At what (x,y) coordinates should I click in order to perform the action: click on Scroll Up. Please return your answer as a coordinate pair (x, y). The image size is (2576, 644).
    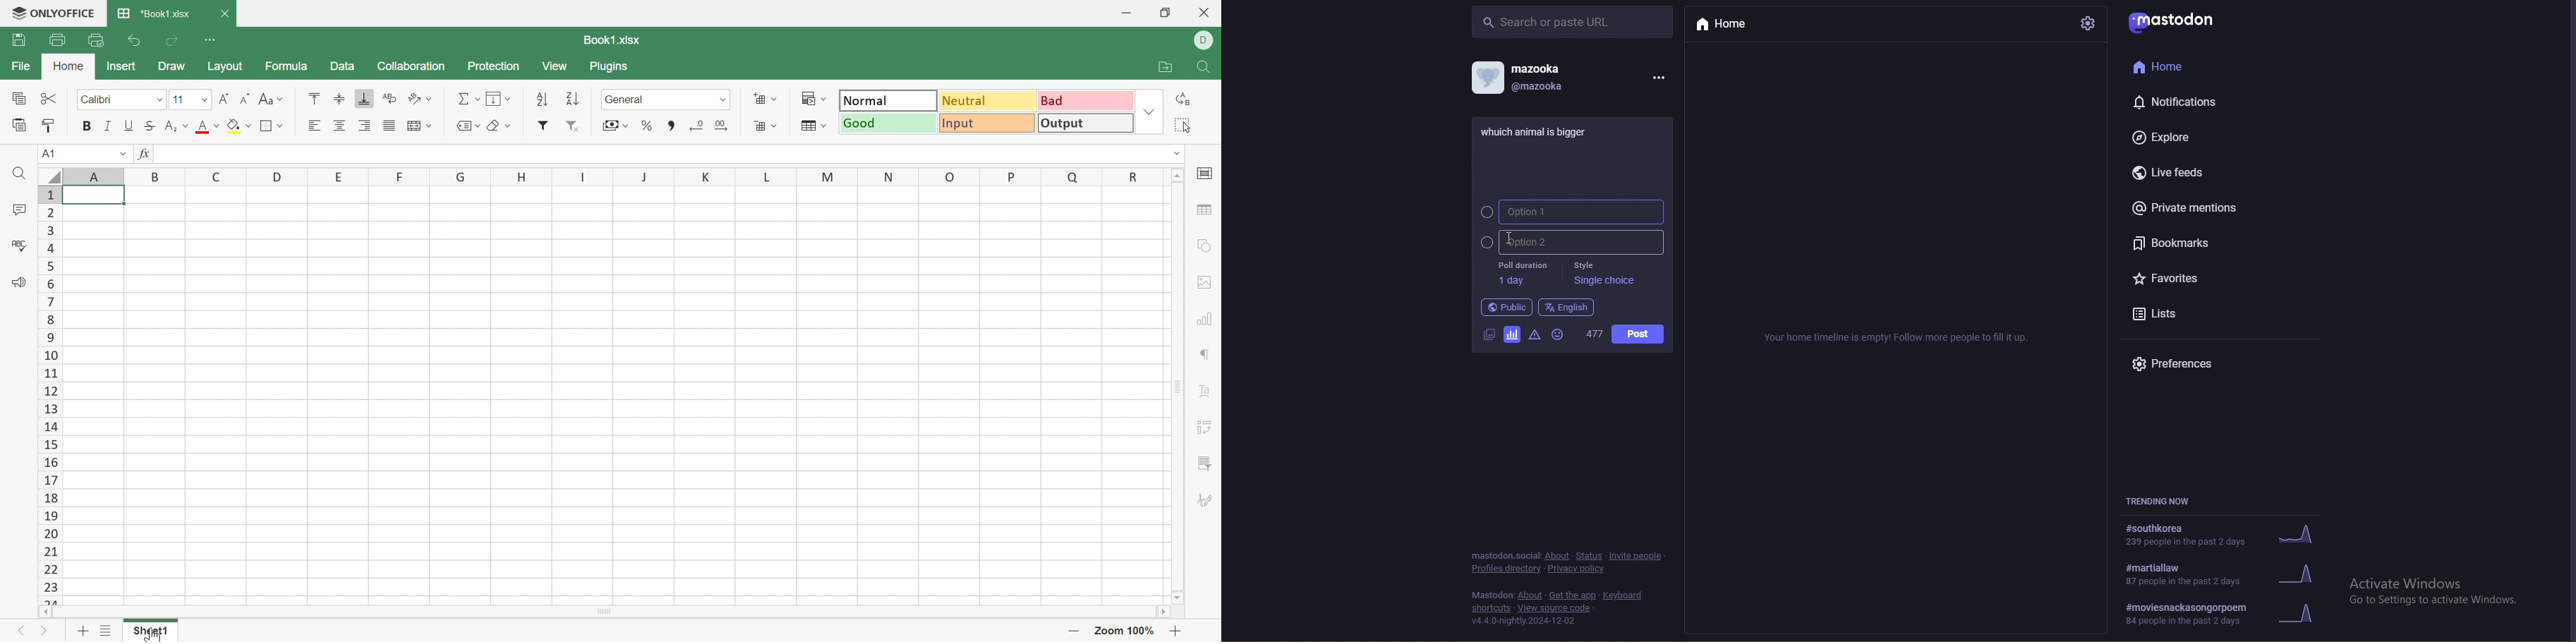
    Looking at the image, I should click on (1178, 176).